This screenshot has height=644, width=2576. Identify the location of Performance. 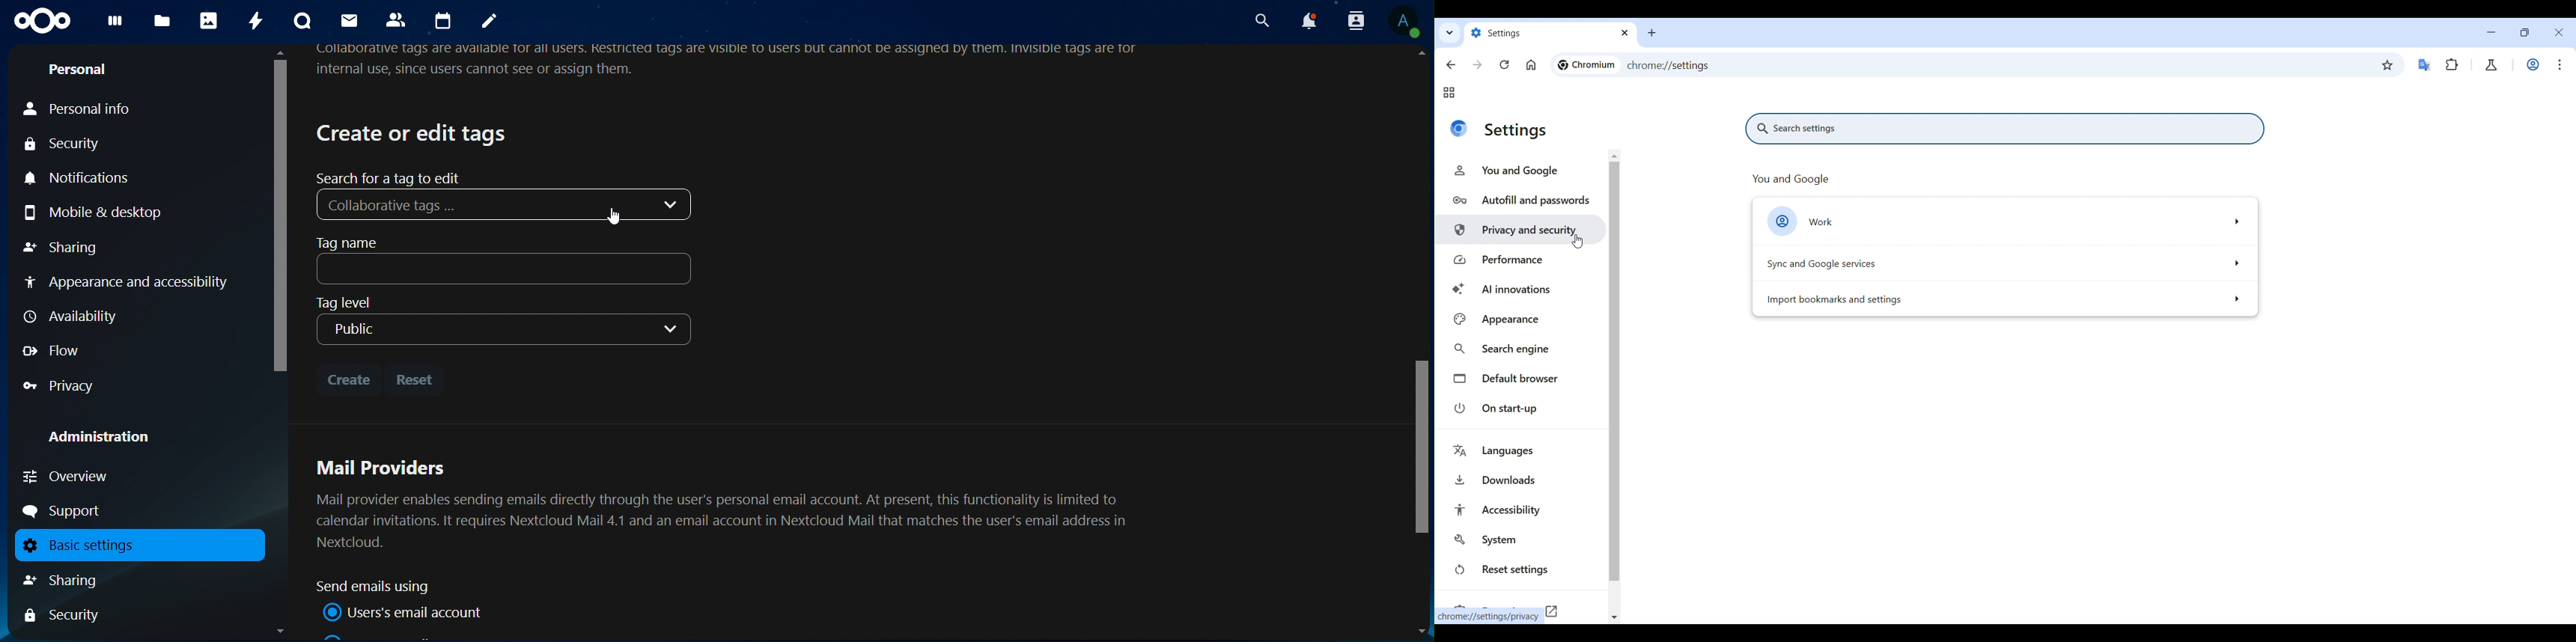
(1521, 260).